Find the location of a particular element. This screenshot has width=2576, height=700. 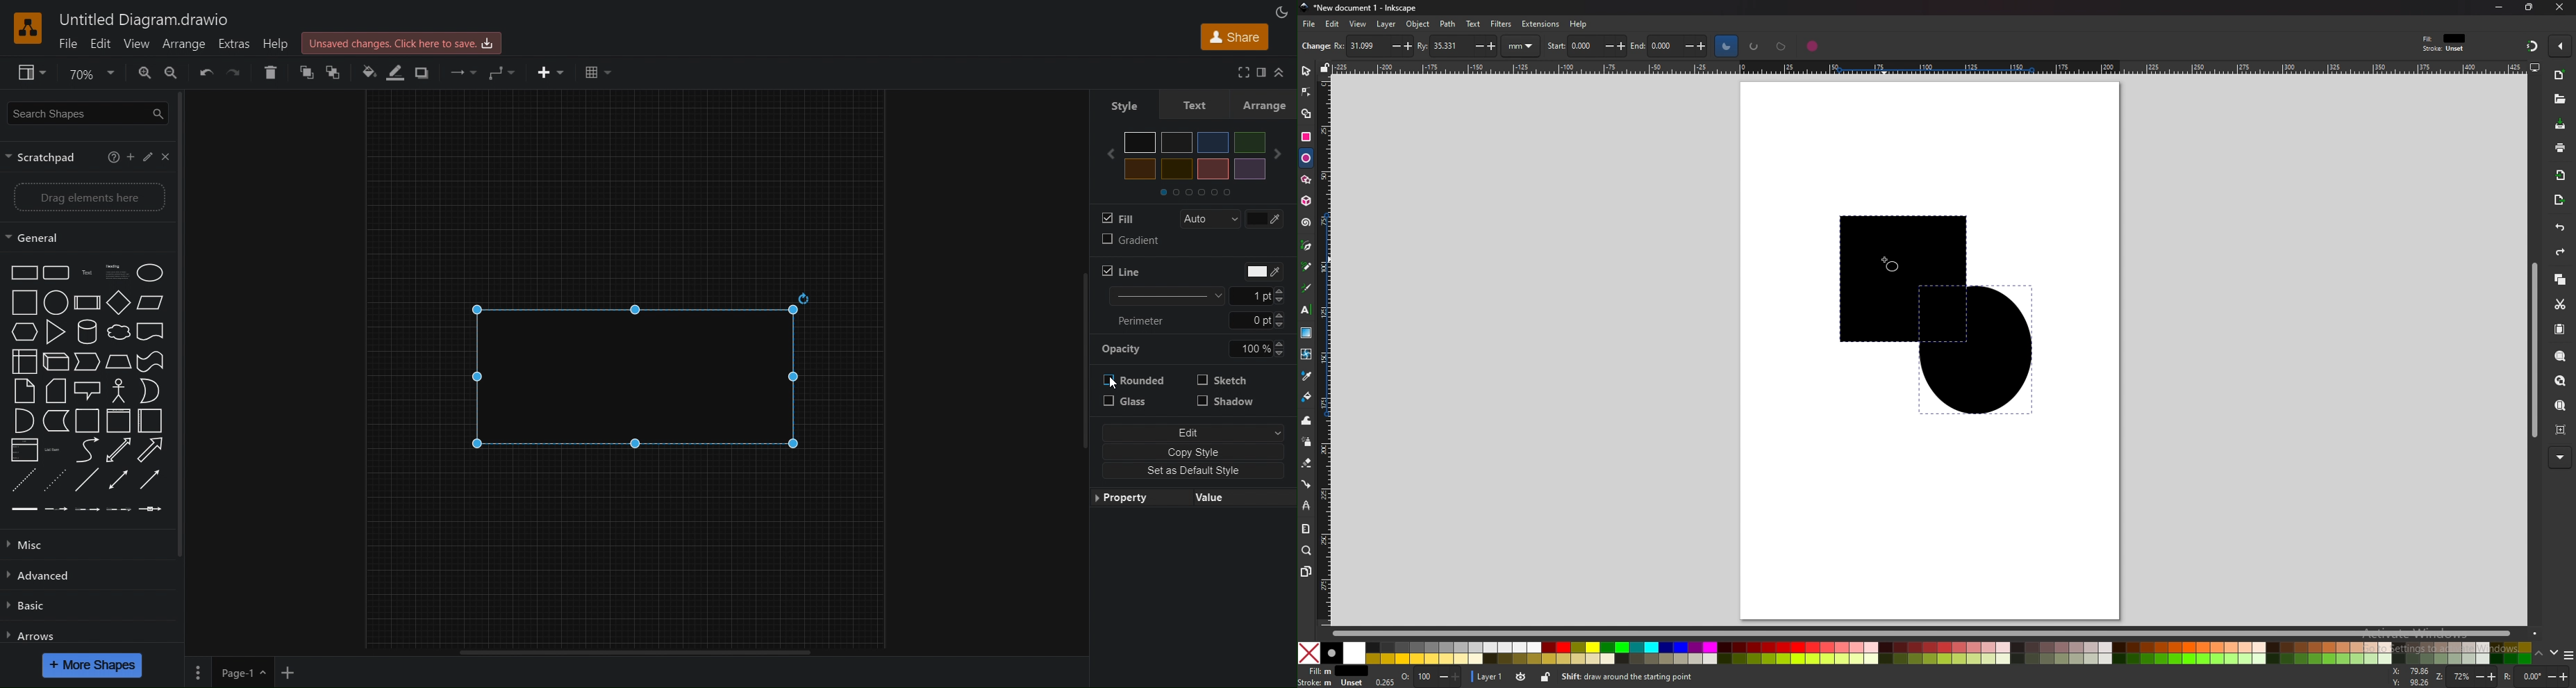

View is located at coordinates (25, 74).